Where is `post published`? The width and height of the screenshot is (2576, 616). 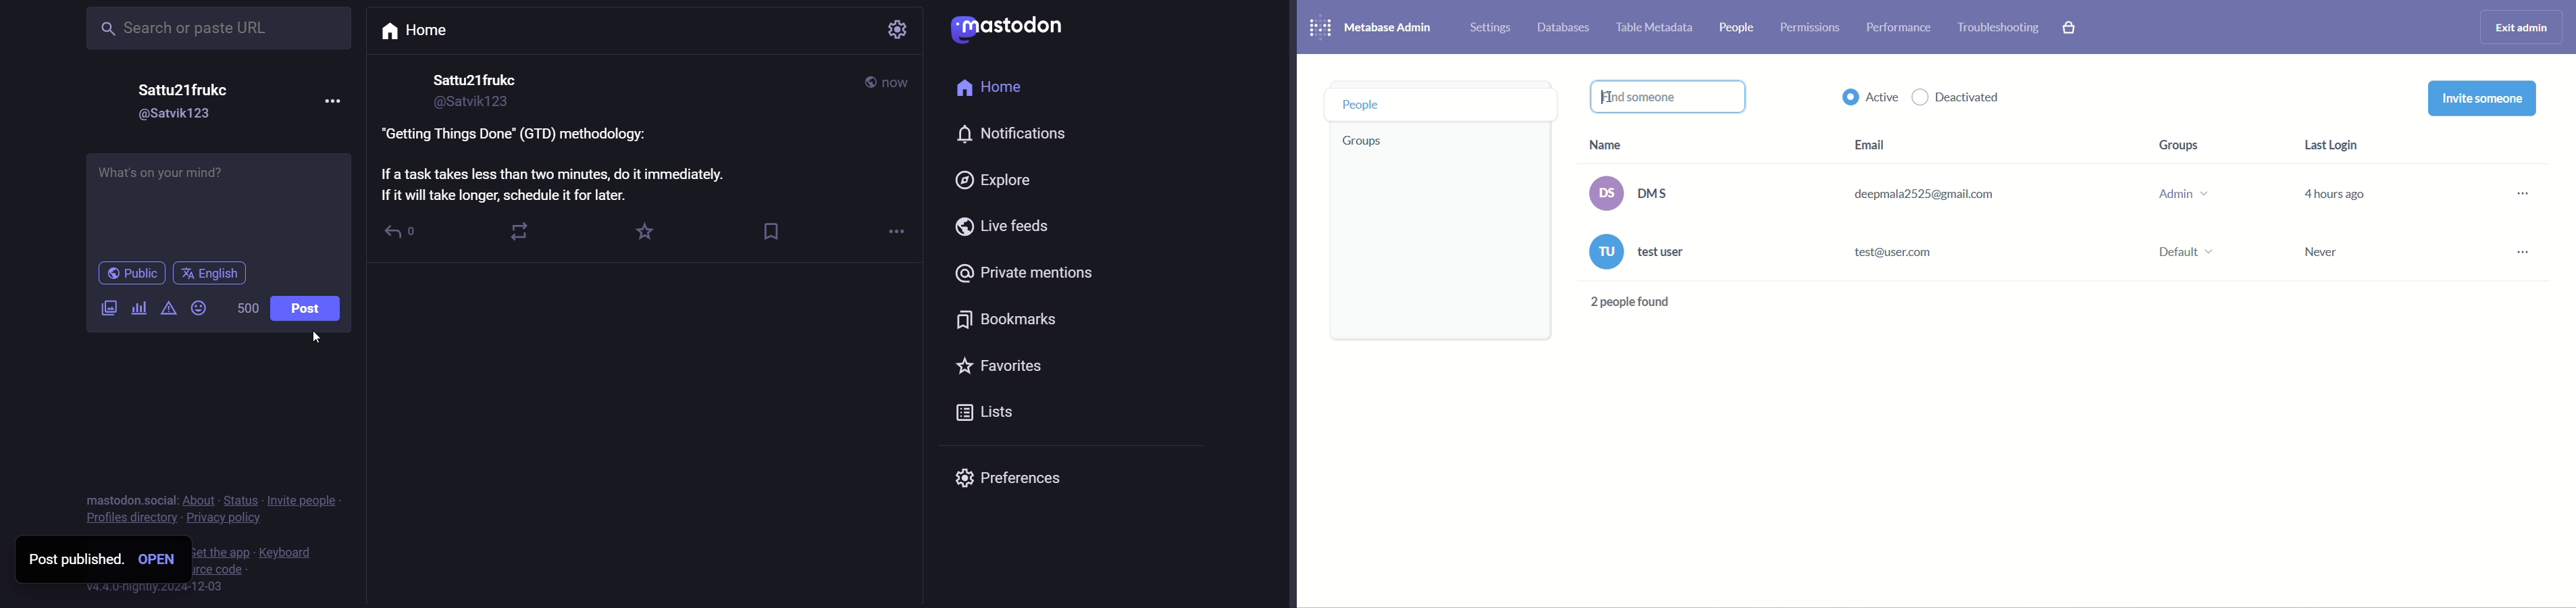
post published is located at coordinates (69, 559).